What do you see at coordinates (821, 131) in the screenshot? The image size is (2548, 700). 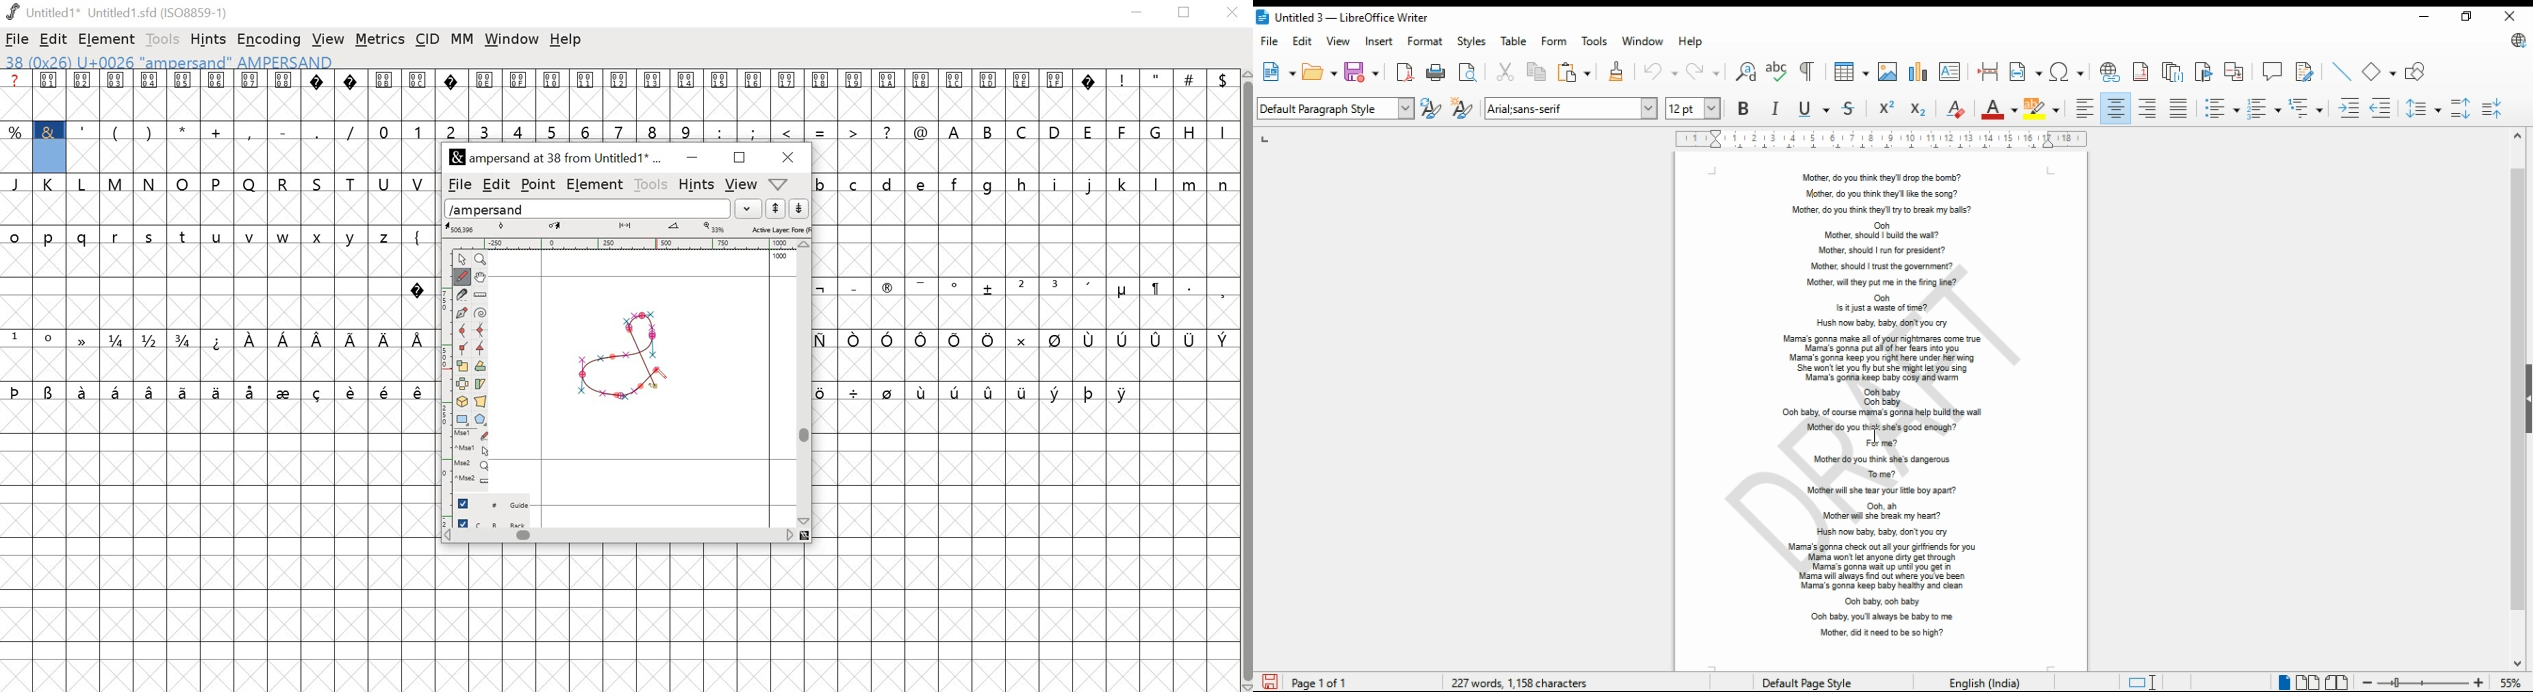 I see `=` at bounding box center [821, 131].